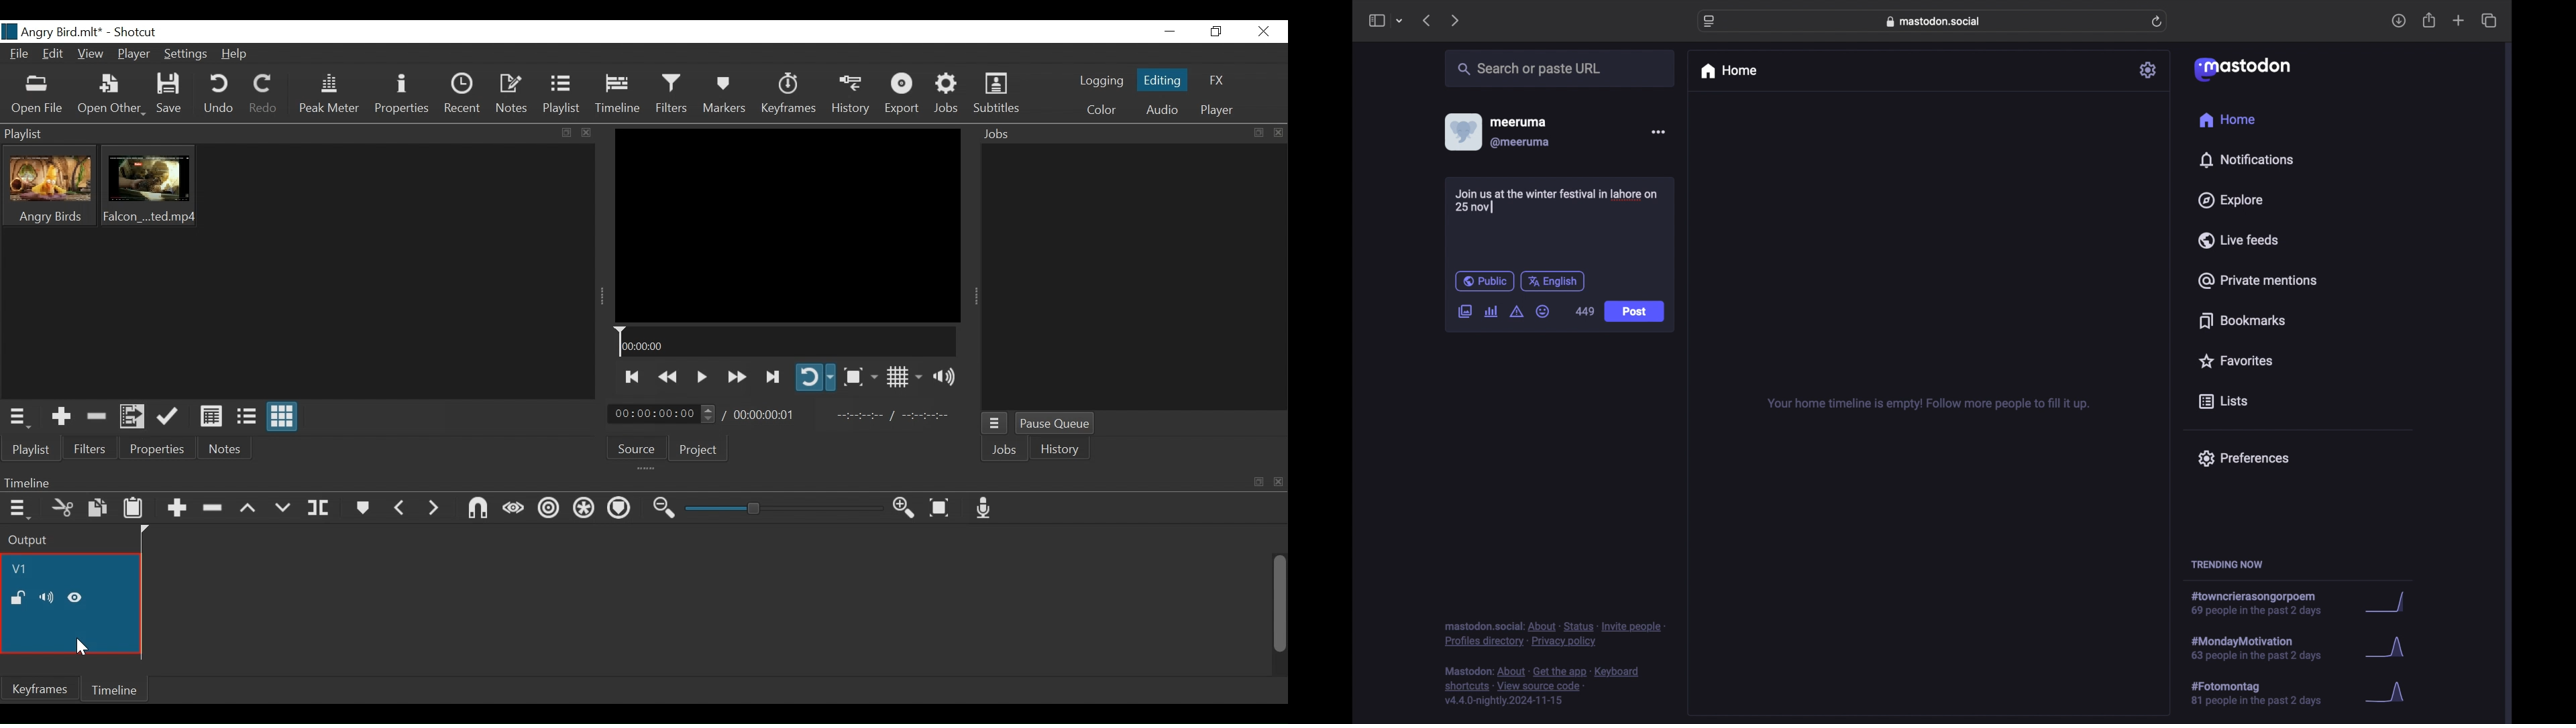  Describe the element at coordinates (997, 95) in the screenshot. I see `Subtitles` at that location.